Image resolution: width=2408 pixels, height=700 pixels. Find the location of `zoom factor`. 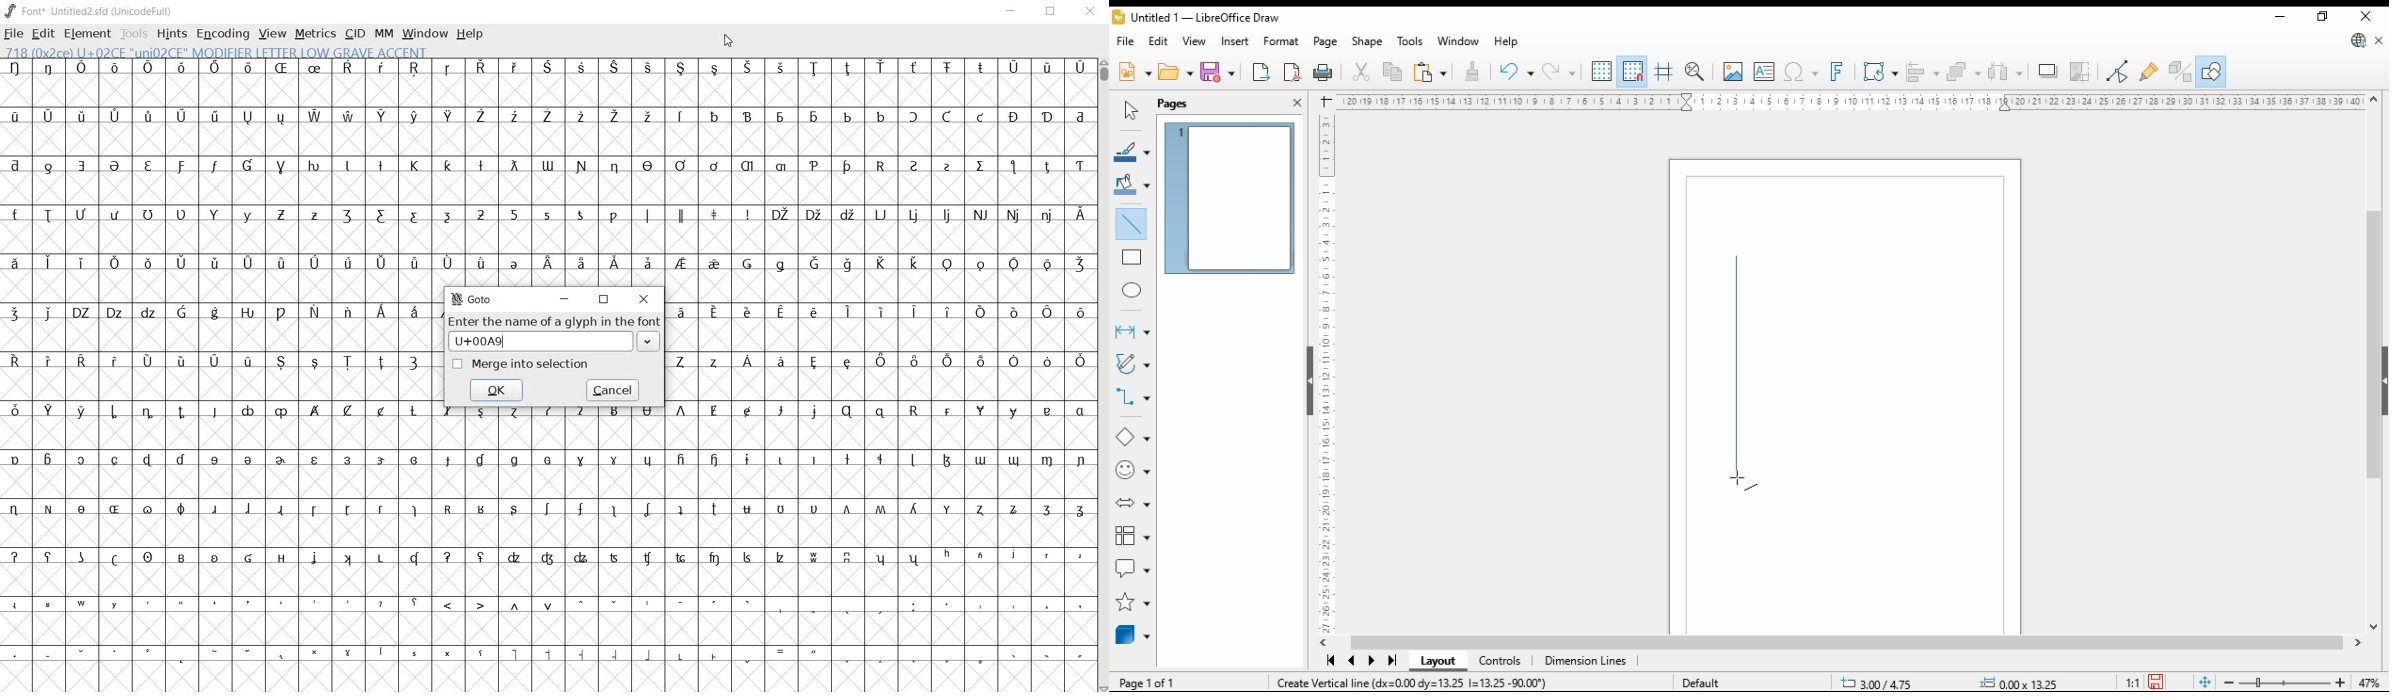

zoom factor is located at coordinates (2371, 681).